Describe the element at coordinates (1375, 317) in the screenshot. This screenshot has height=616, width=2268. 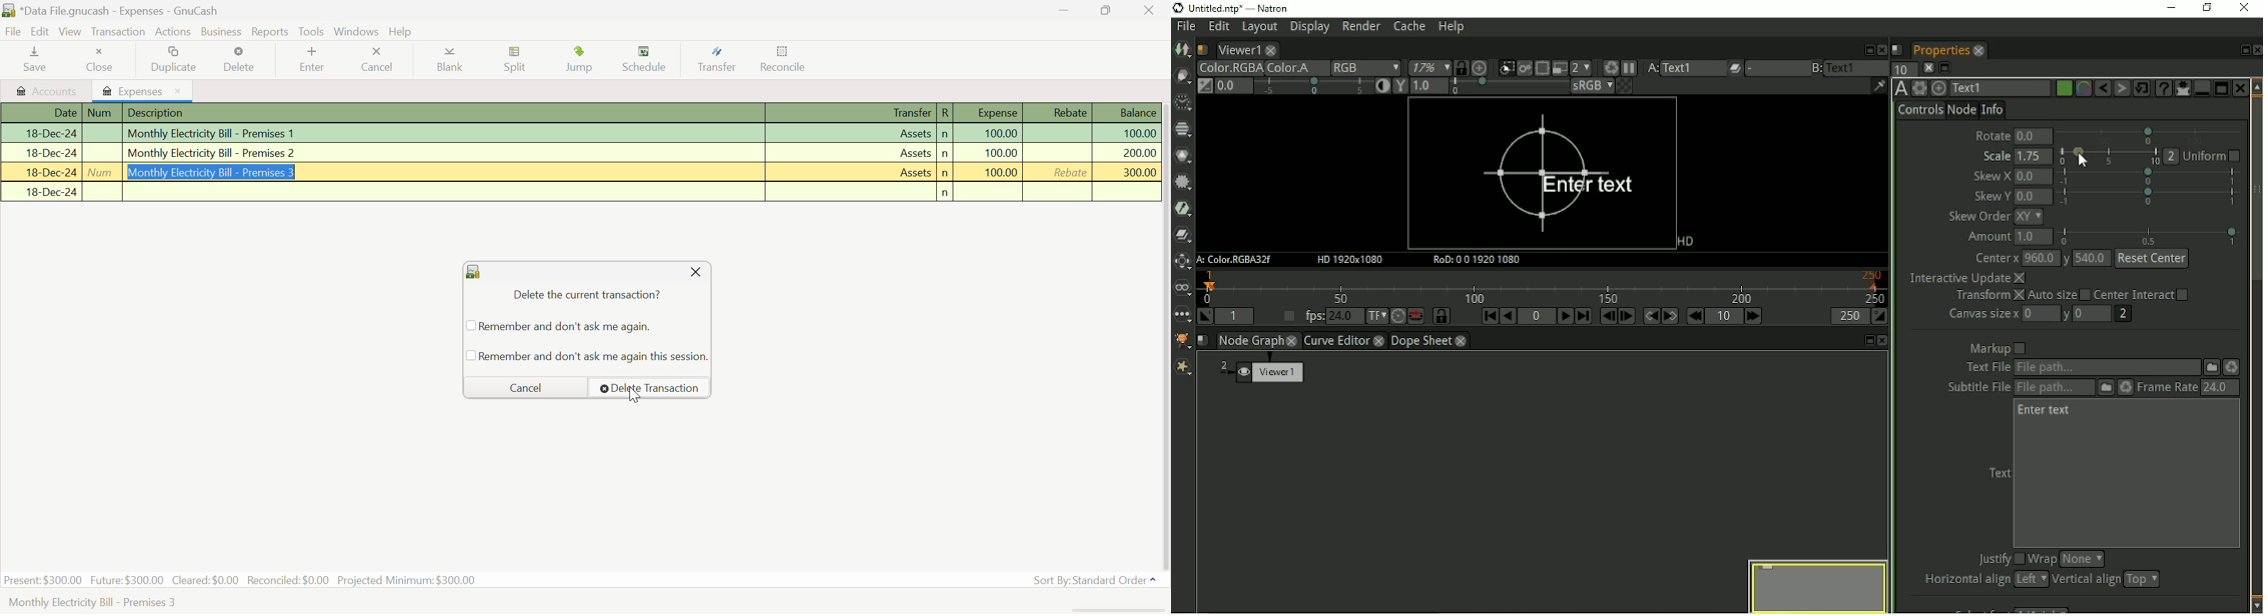
I see `Set time display format` at that location.